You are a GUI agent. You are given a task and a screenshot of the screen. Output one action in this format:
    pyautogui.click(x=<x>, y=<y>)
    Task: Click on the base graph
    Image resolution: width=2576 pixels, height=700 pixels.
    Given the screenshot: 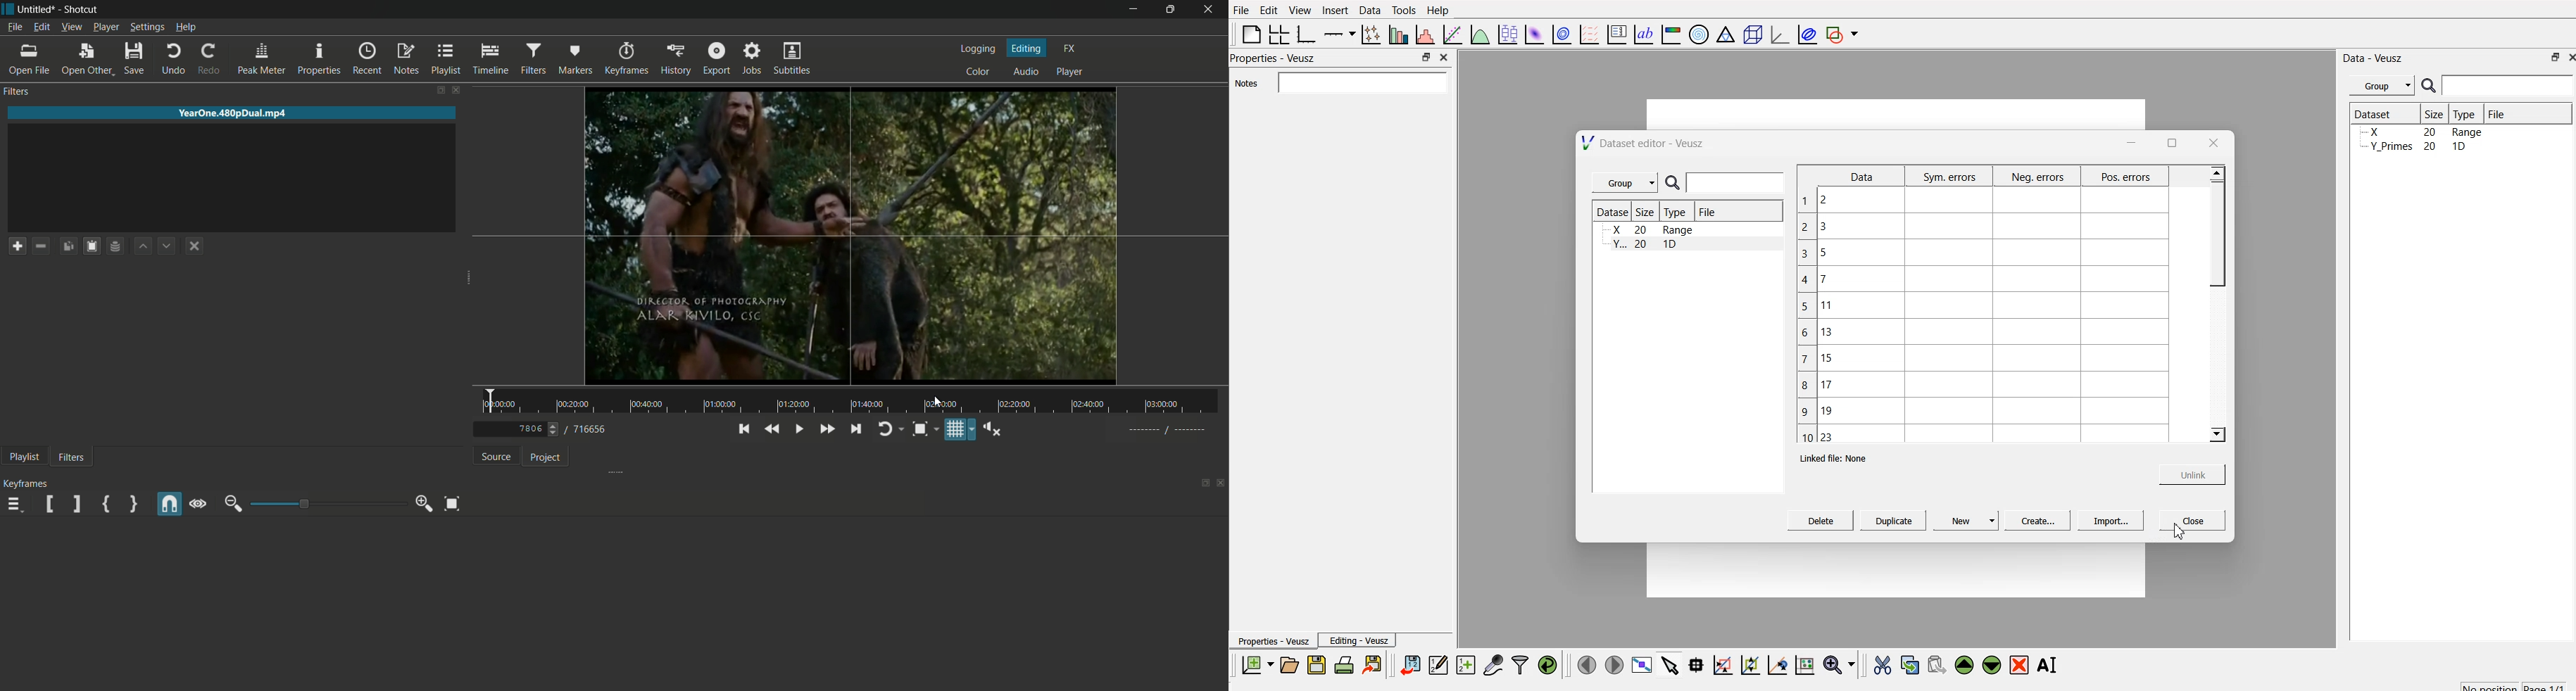 What is the action you would take?
    pyautogui.click(x=1304, y=32)
    